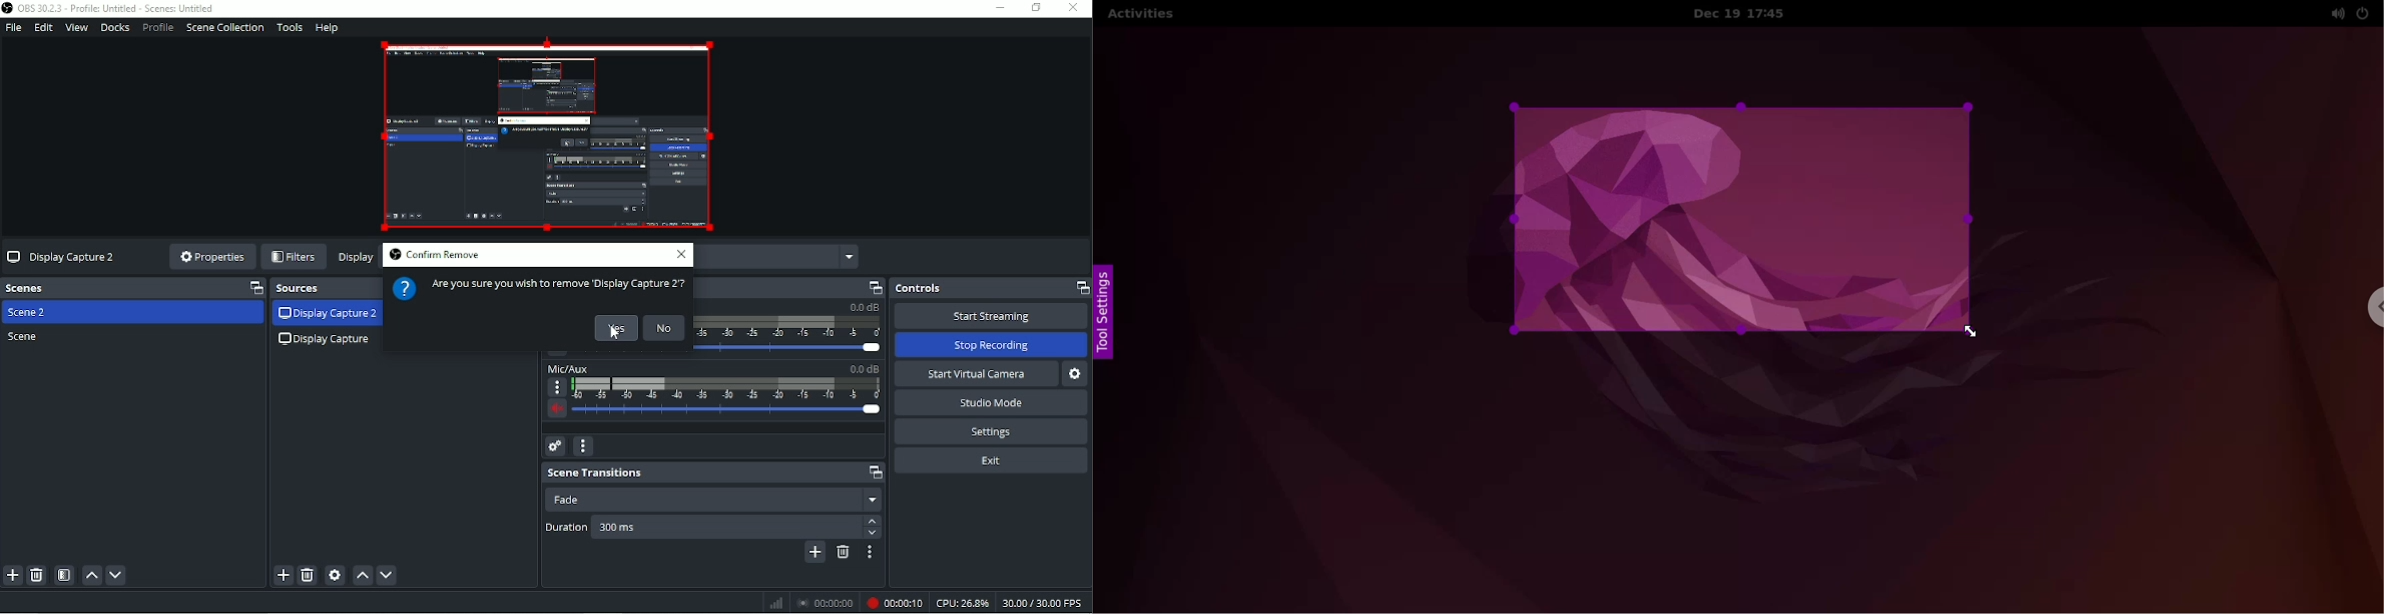  Describe the element at coordinates (326, 288) in the screenshot. I see `Sources` at that location.